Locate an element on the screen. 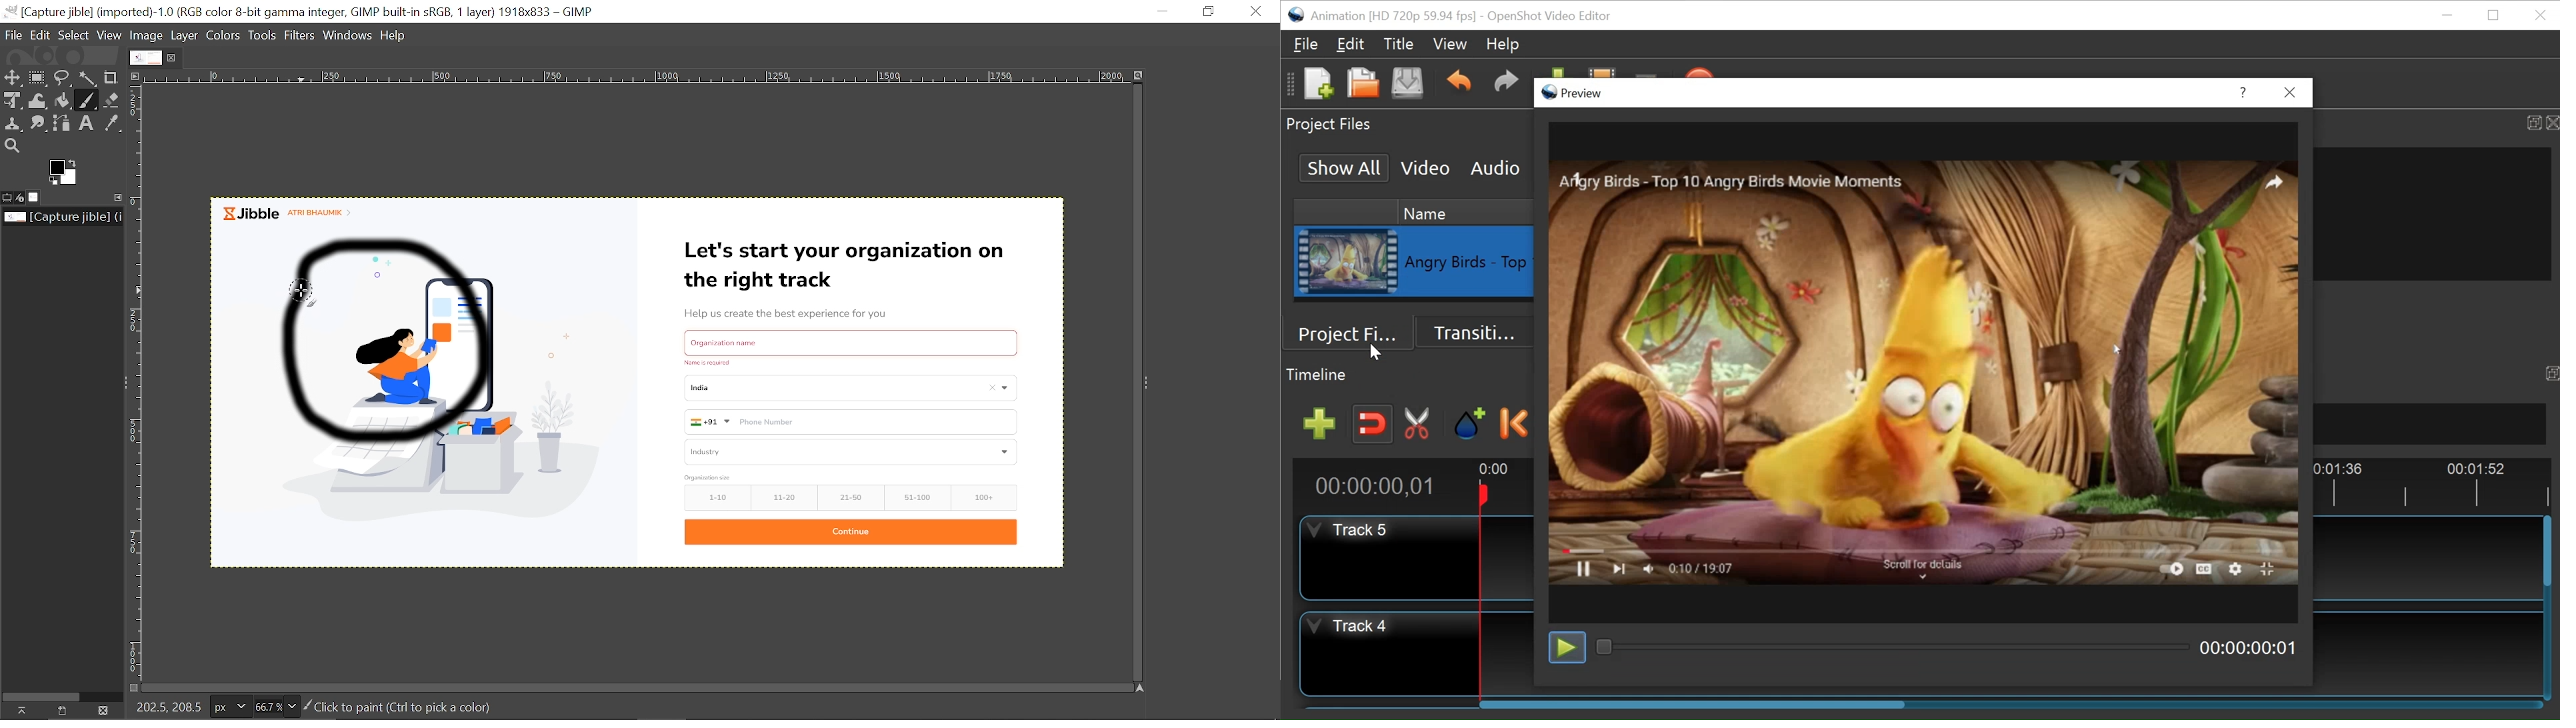 The width and height of the screenshot is (2576, 728). Playback Slide is located at coordinates (1893, 647).